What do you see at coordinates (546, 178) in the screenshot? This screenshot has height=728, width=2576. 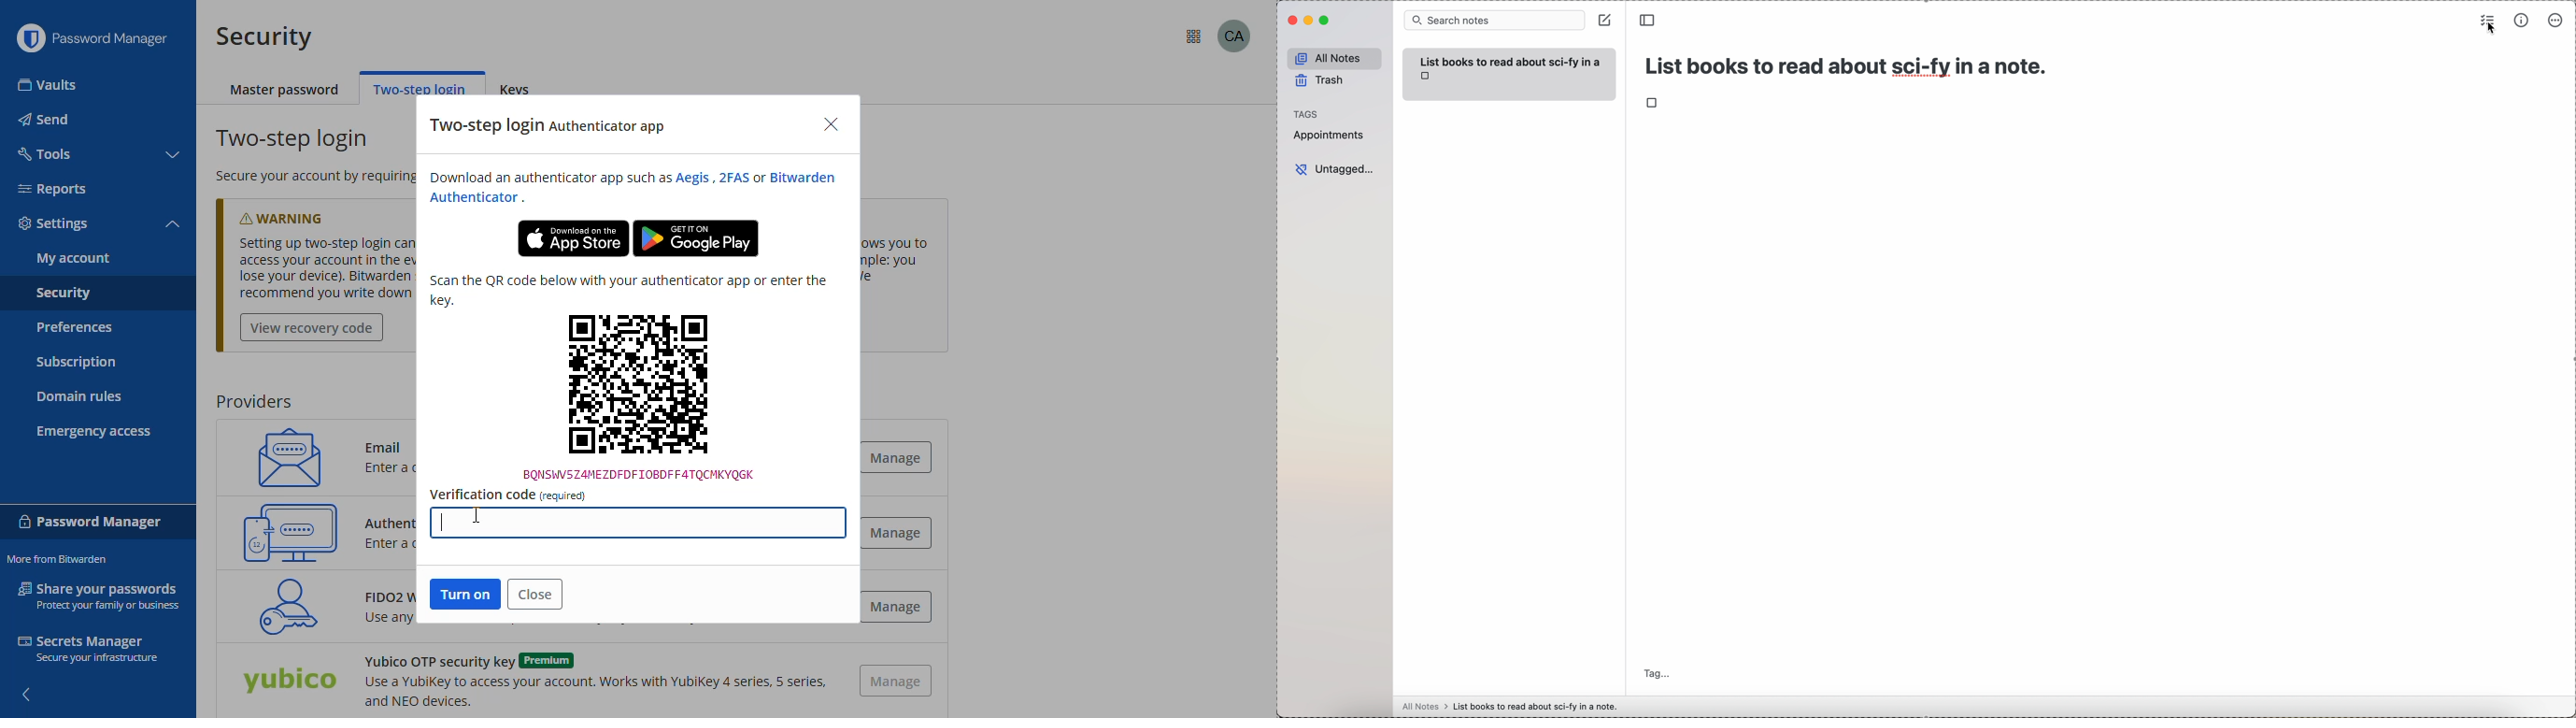 I see `download an authenticator app such as` at bounding box center [546, 178].